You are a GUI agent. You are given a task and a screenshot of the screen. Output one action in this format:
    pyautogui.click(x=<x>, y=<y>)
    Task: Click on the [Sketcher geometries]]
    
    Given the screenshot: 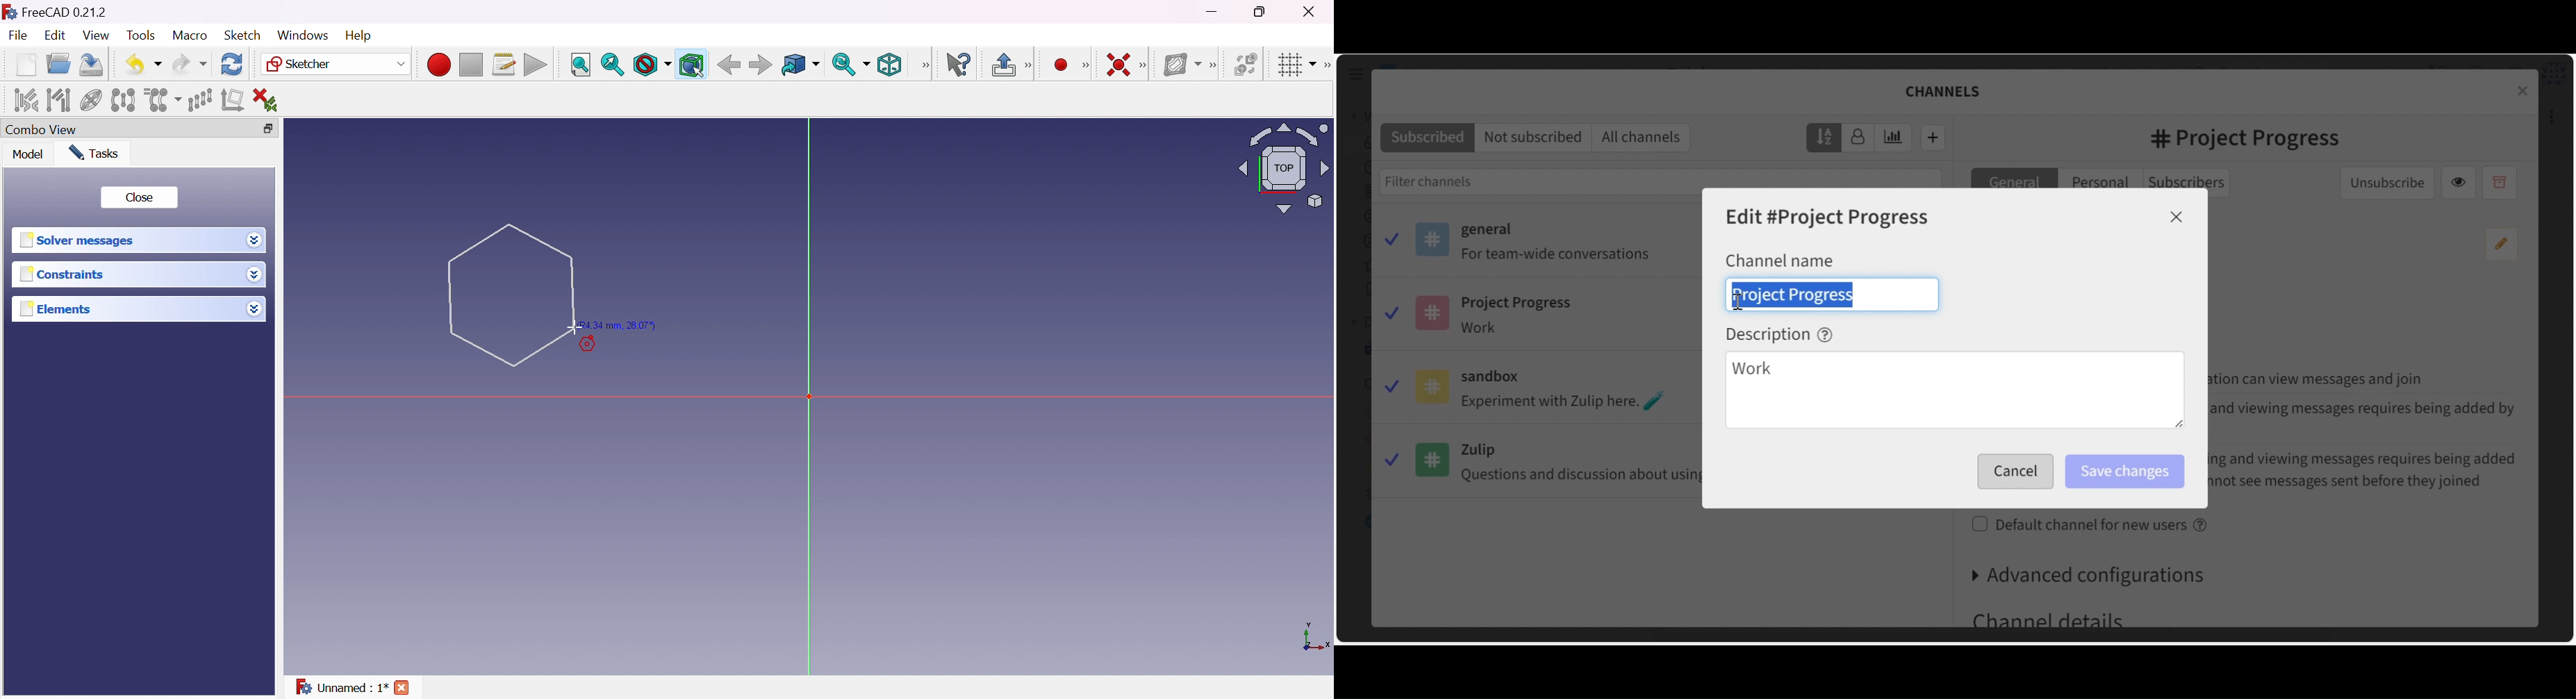 What is the action you would take?
    pyautogui.click(x=1085, y=65)
    